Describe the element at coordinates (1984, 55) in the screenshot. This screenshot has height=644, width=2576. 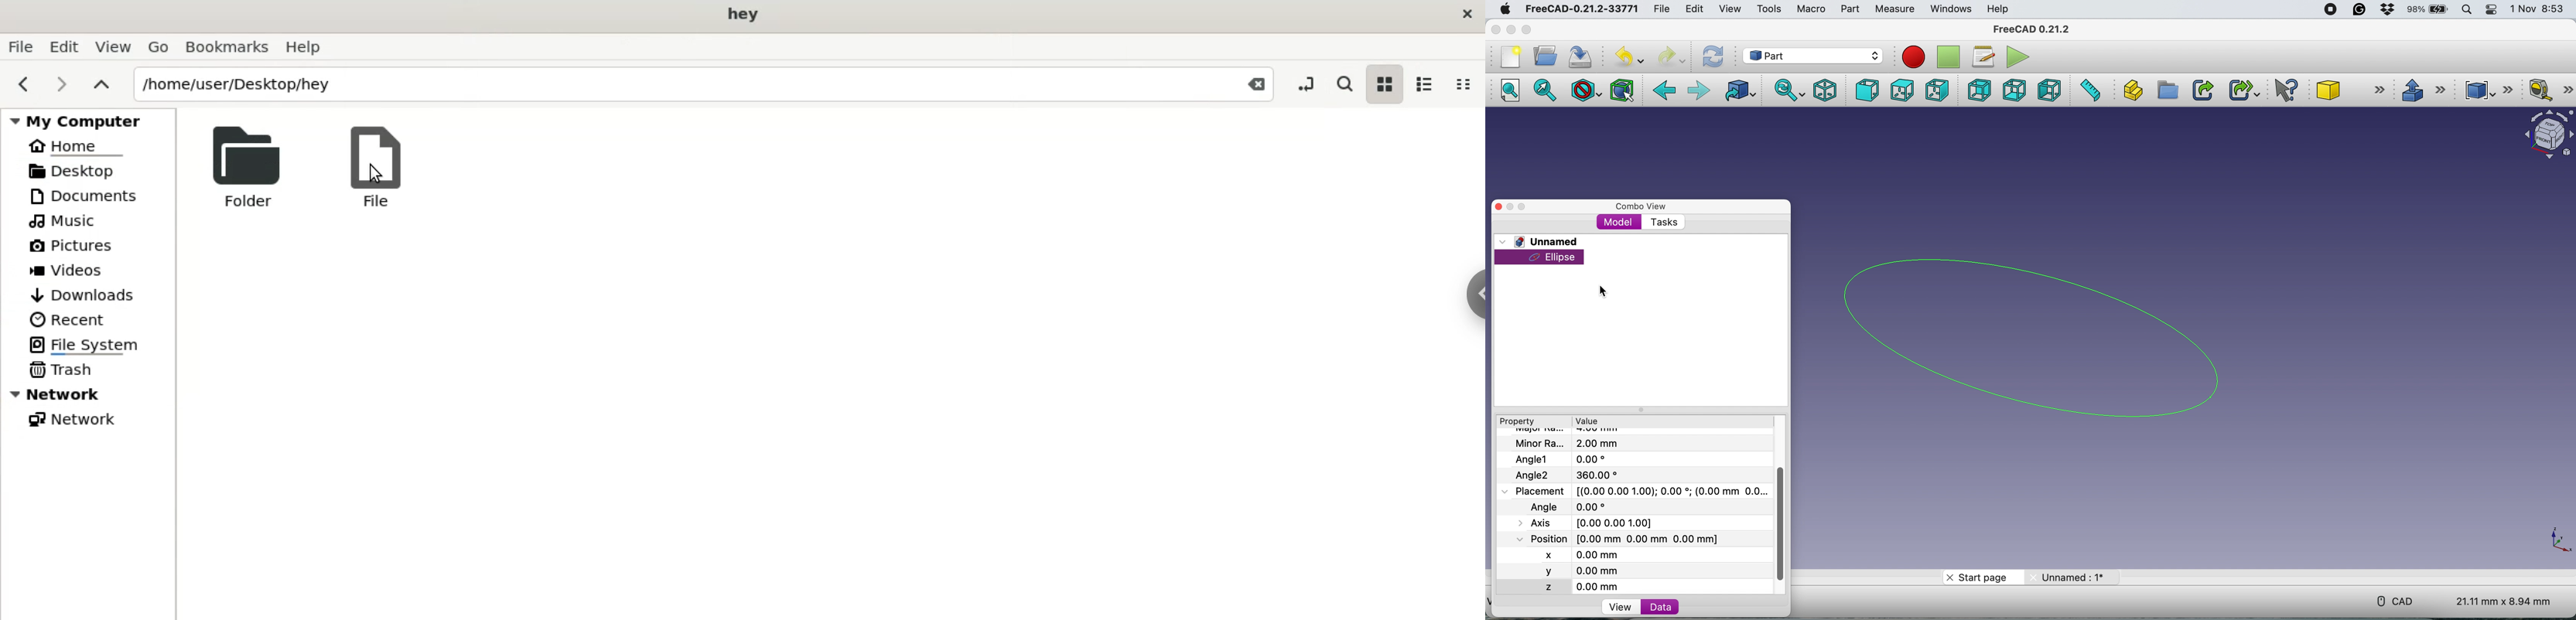
I see `macros` at that location.